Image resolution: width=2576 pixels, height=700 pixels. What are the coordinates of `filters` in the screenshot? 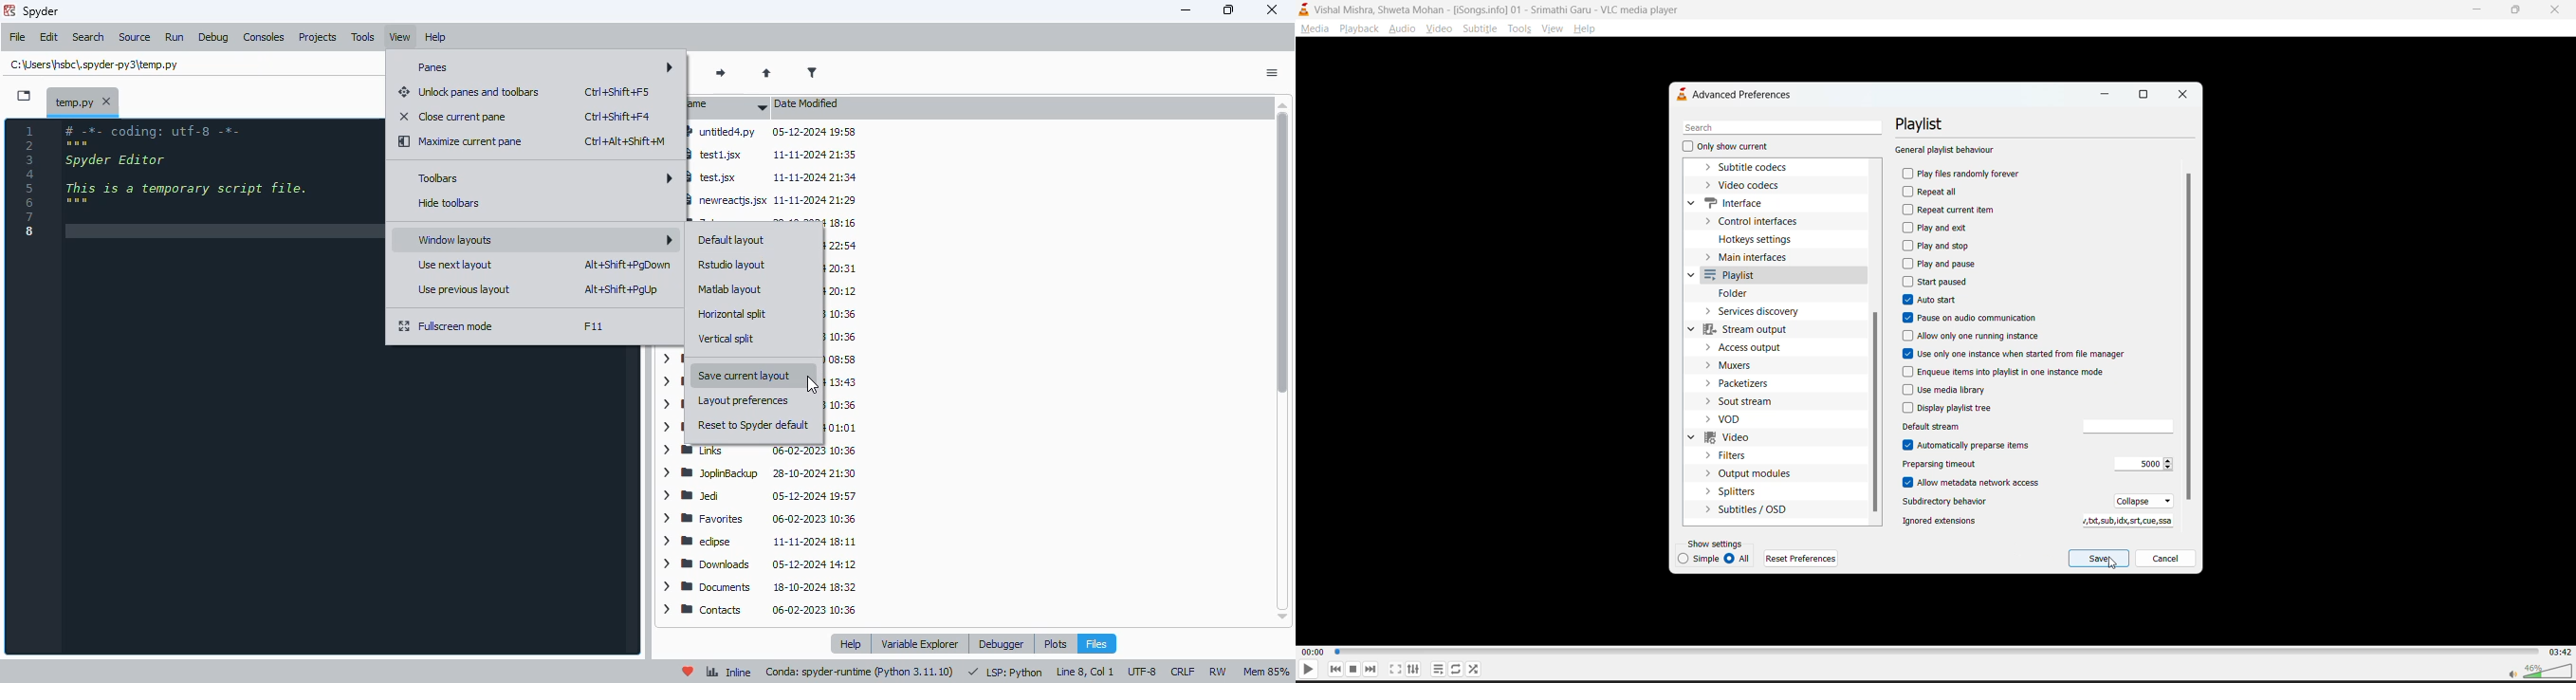 It's located at (1731, 455).